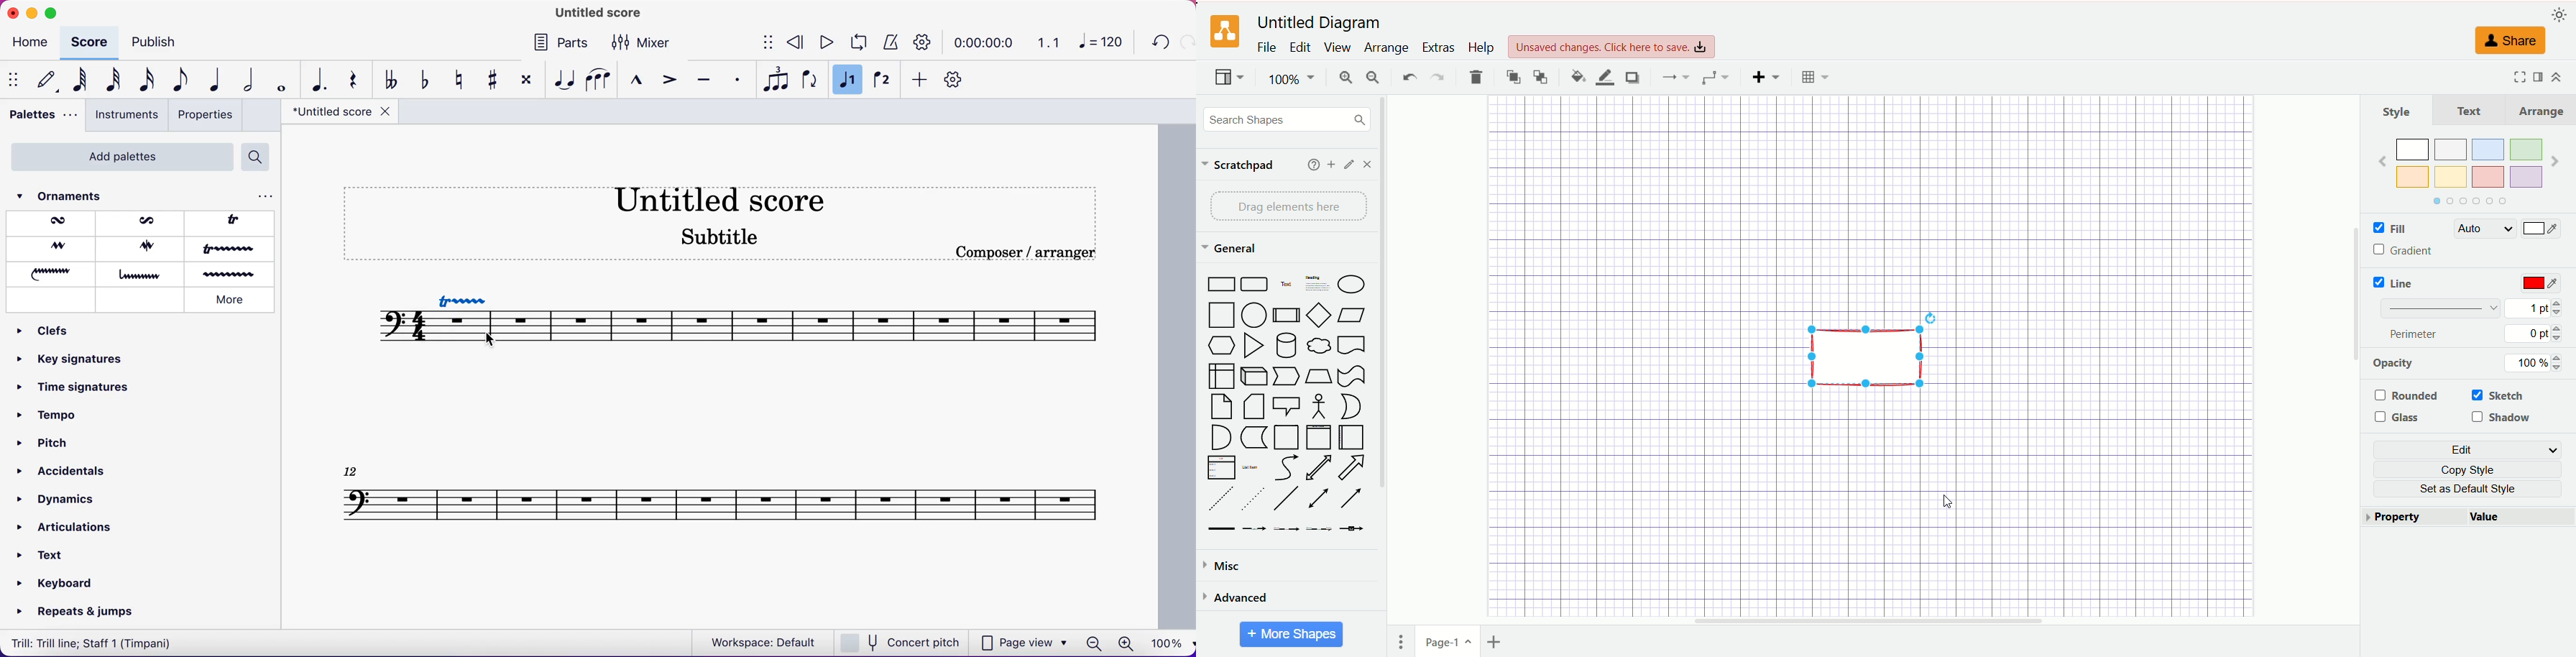 The height and width of the screenshot is (672, 2576). What do you see at coordinates (1437, 77) in the screenshot?
I see `redo` at bounding box center [1437, 77].